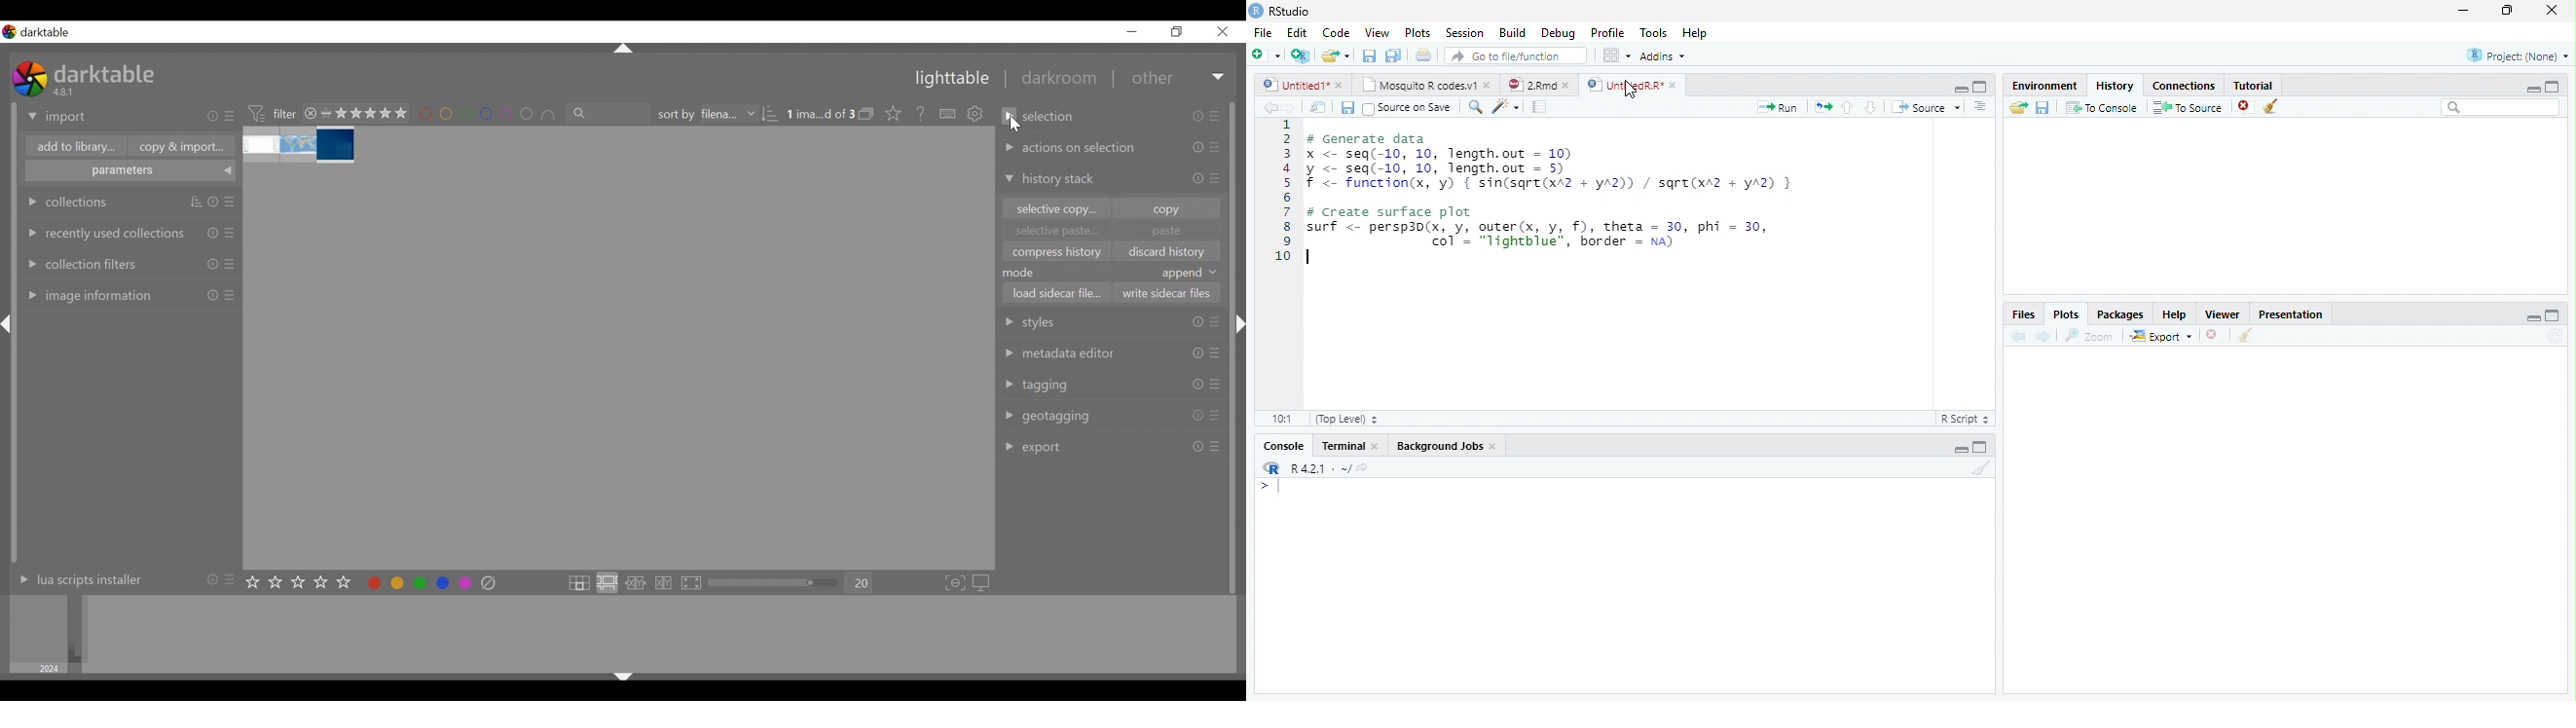 Image resolution: width=2576 pixels, height=728 pixels. I want to click on Save history into a file, so click(2042, 107).